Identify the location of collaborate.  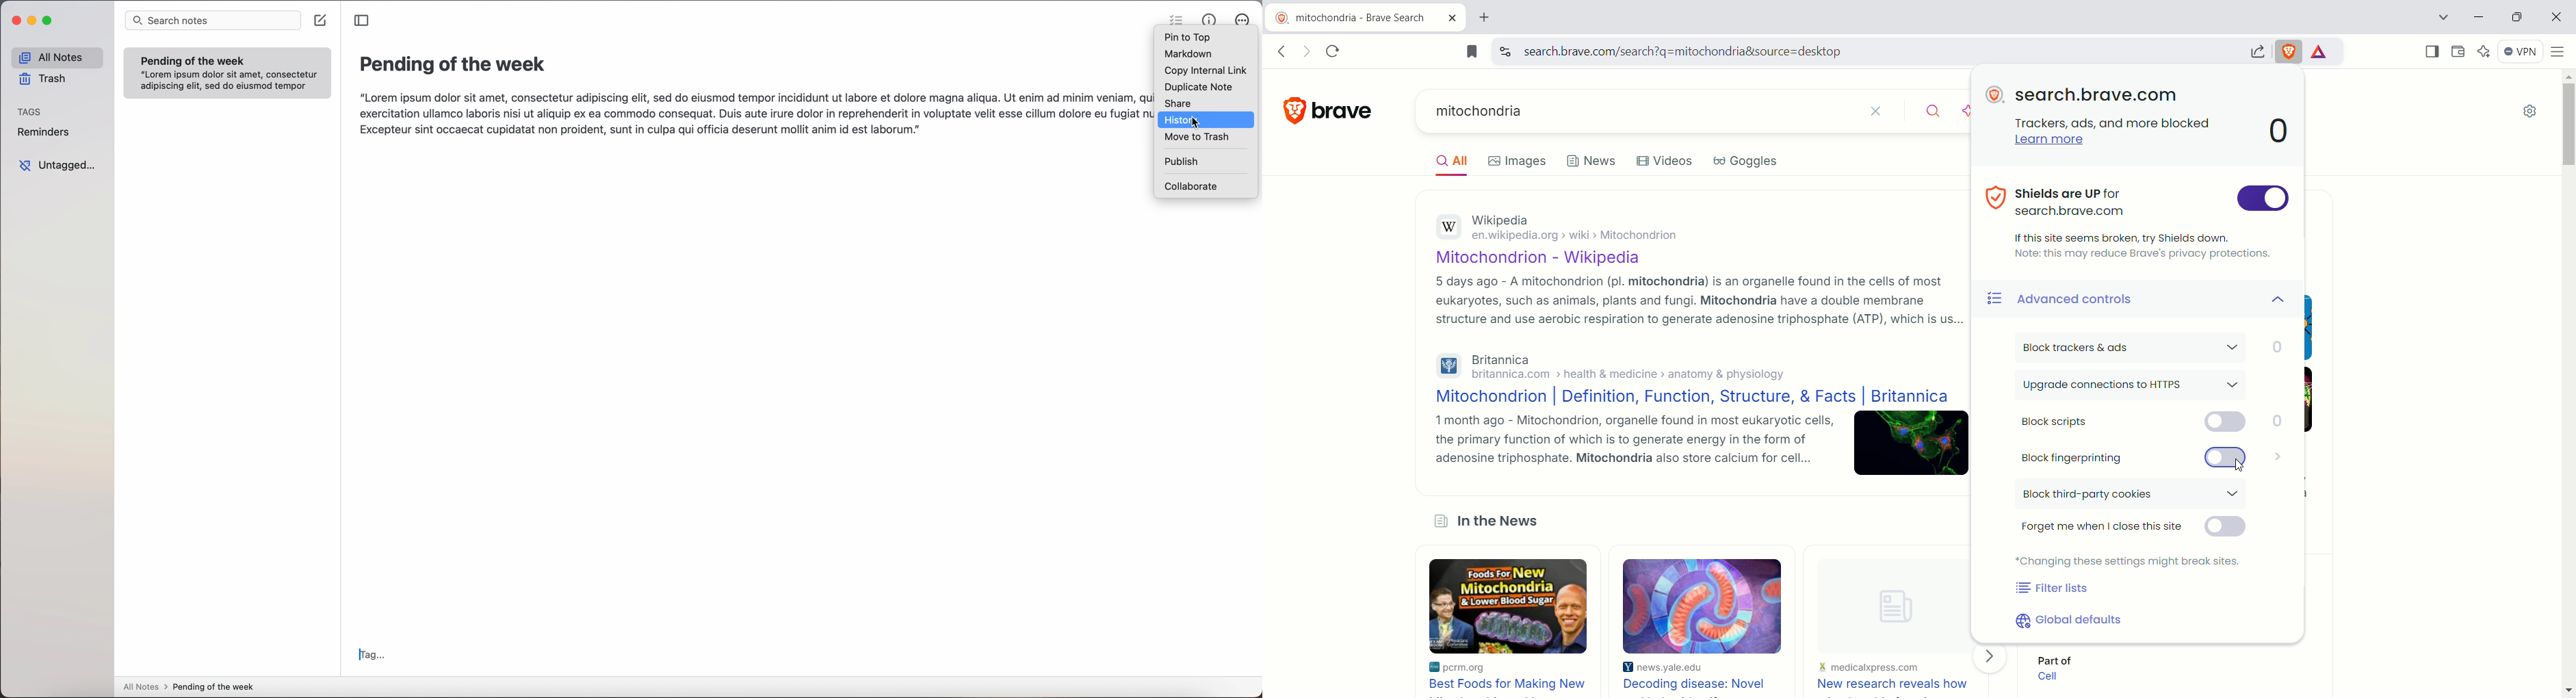
(1190, 186).